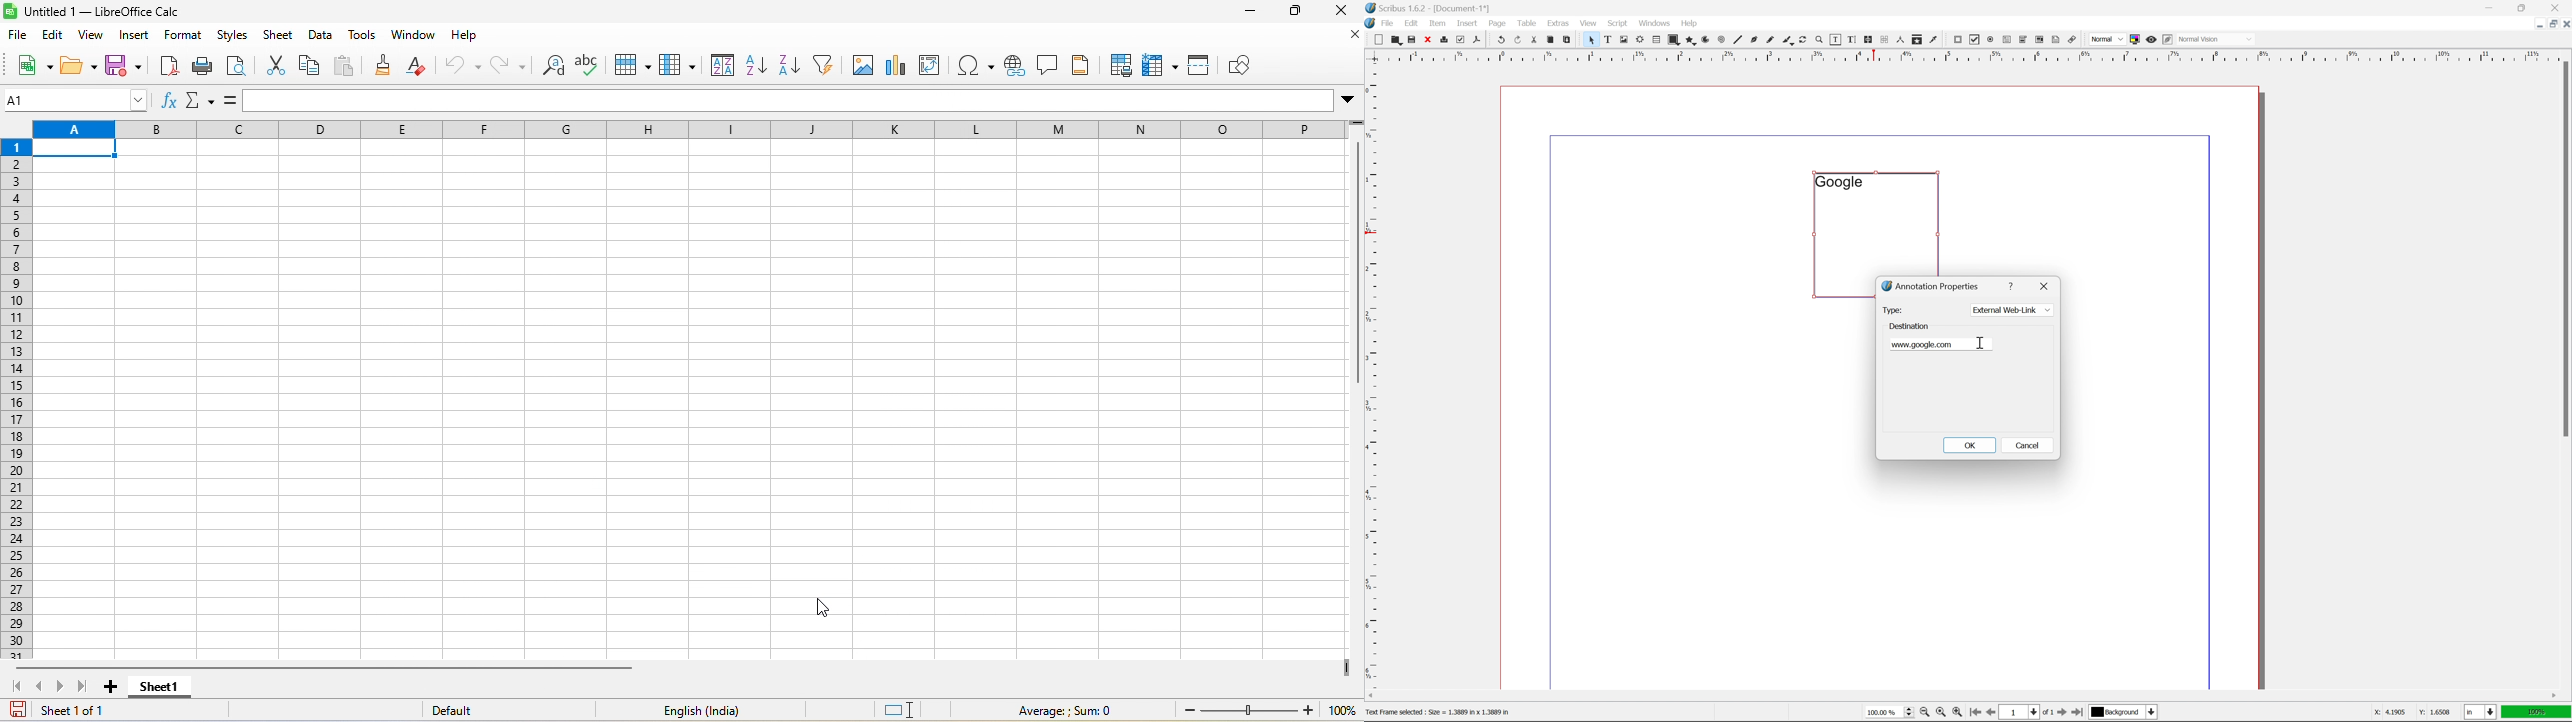  What do you see at coordinates (2150, 39) in the screenshot?
I see `preview mode` at bounding box center [2150, 39].